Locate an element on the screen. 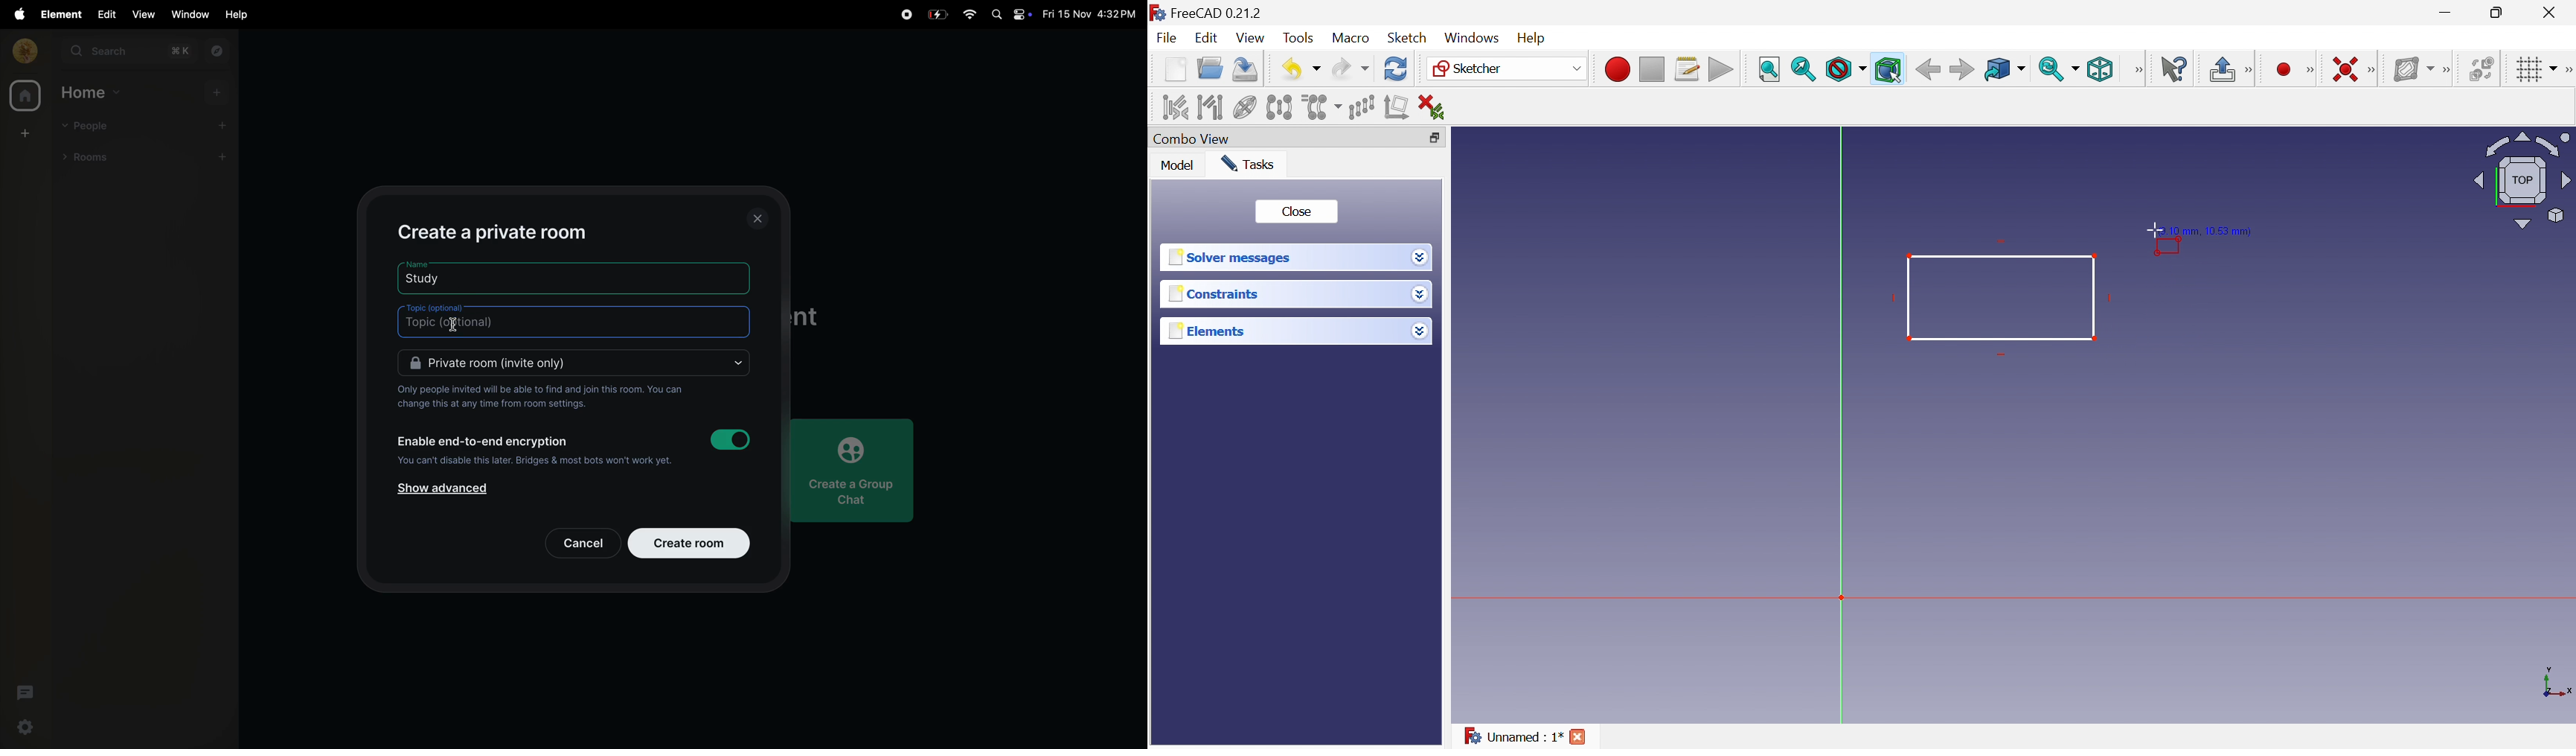  date and time is located at coordinates (1089, 14).